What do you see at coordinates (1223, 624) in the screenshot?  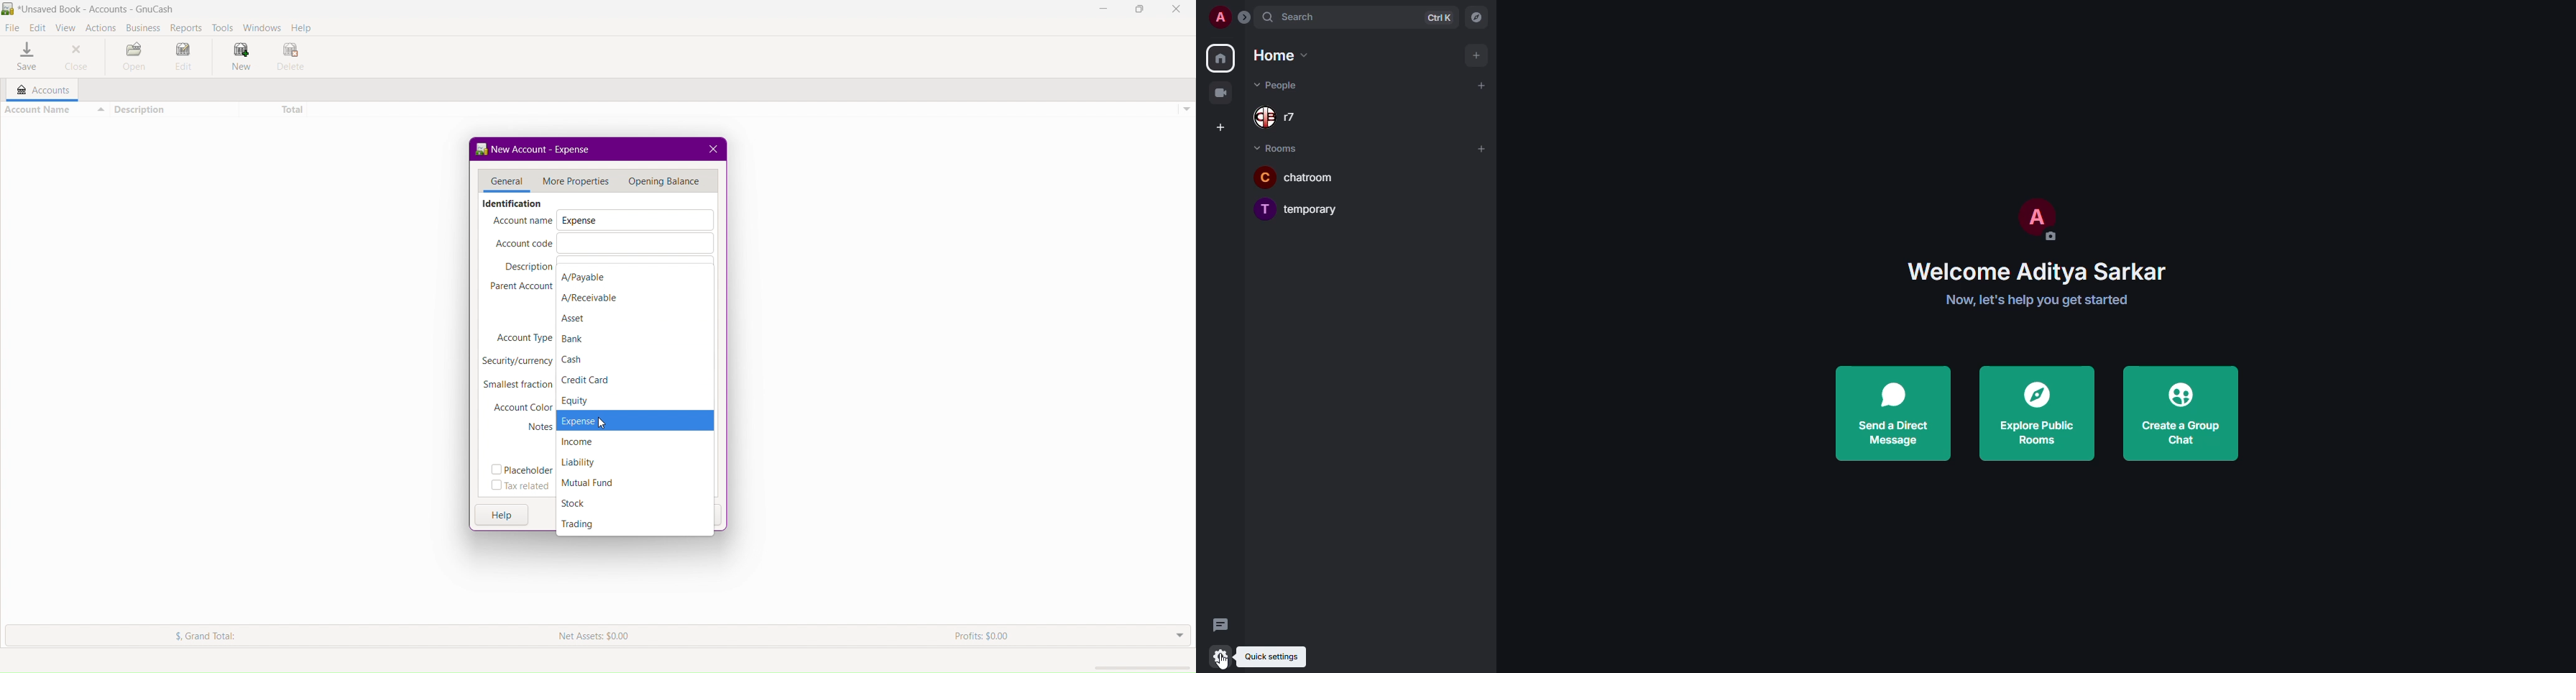 I see `threads` at bounding box center [1223, 624].